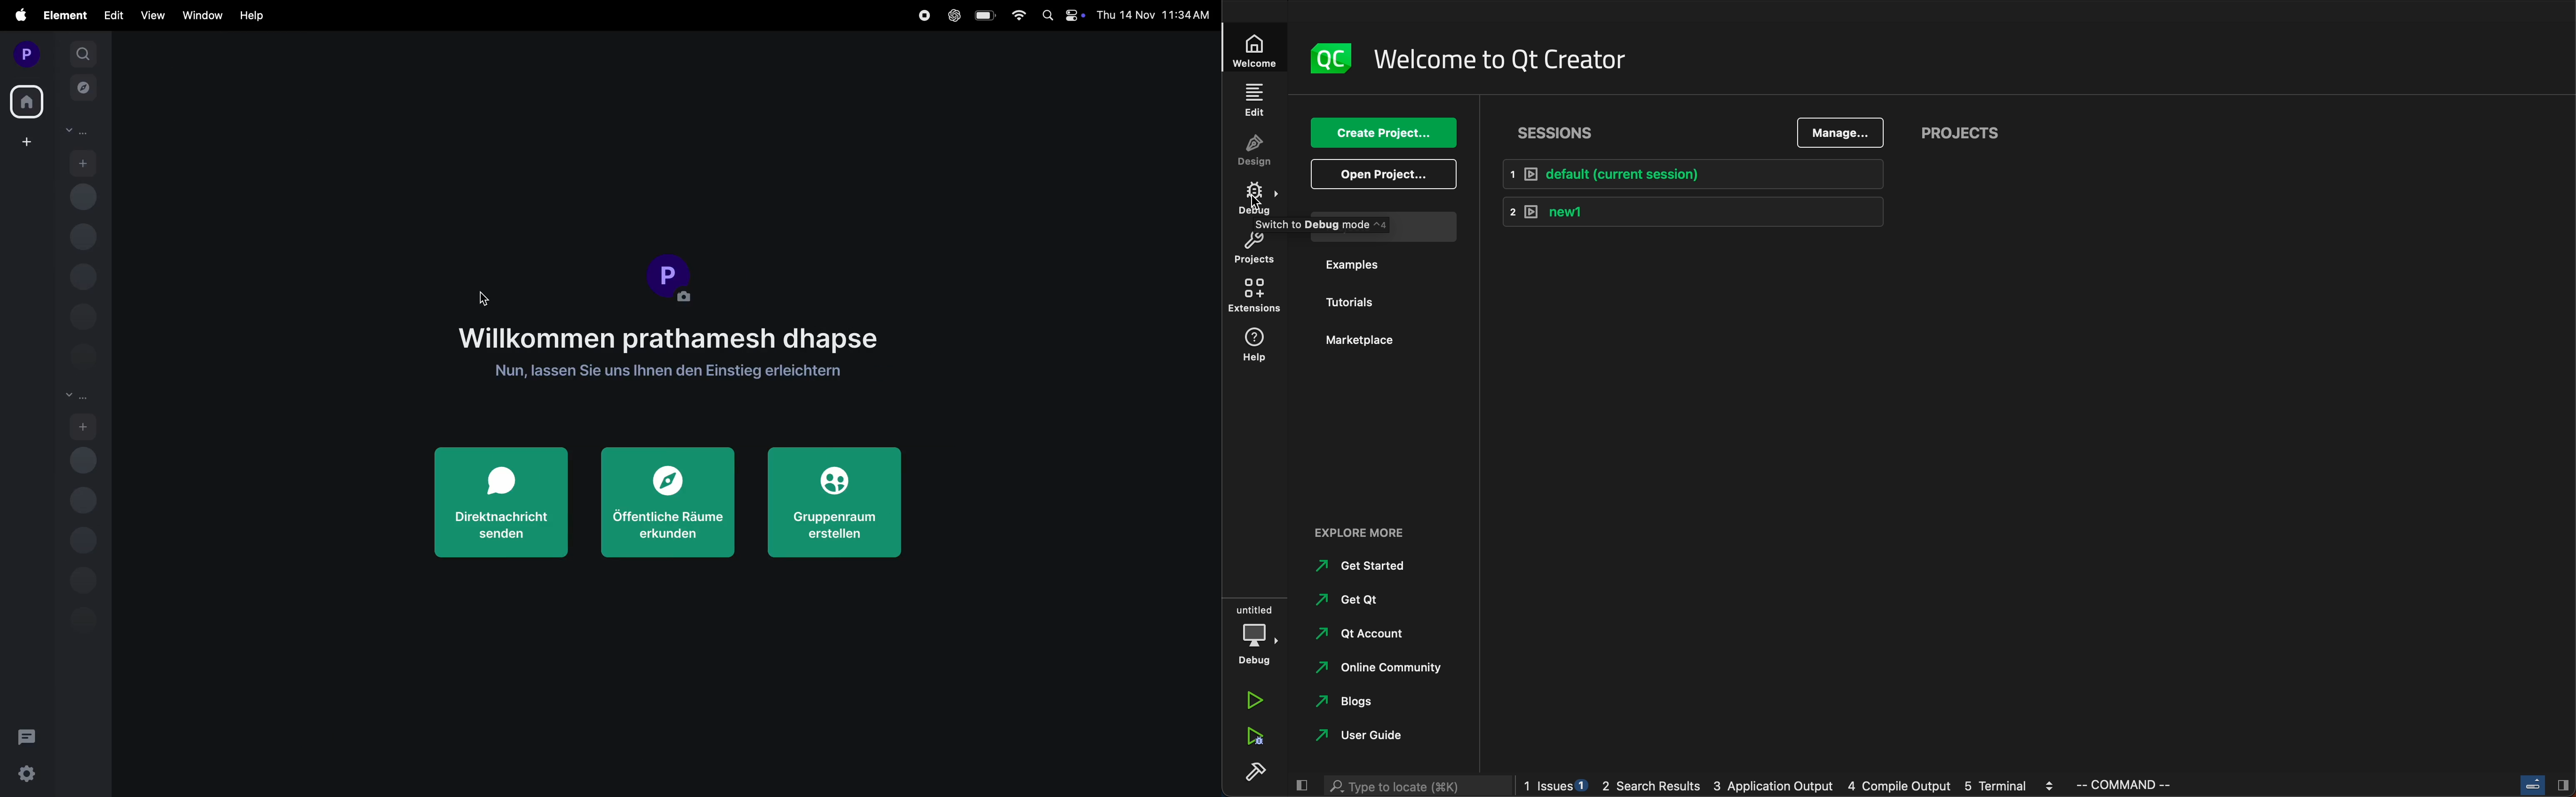 This screenshot has height=812, width=2576. Describe the element at coordinates (501, 501) in the screenshot. I see `send direct msg` at that location.